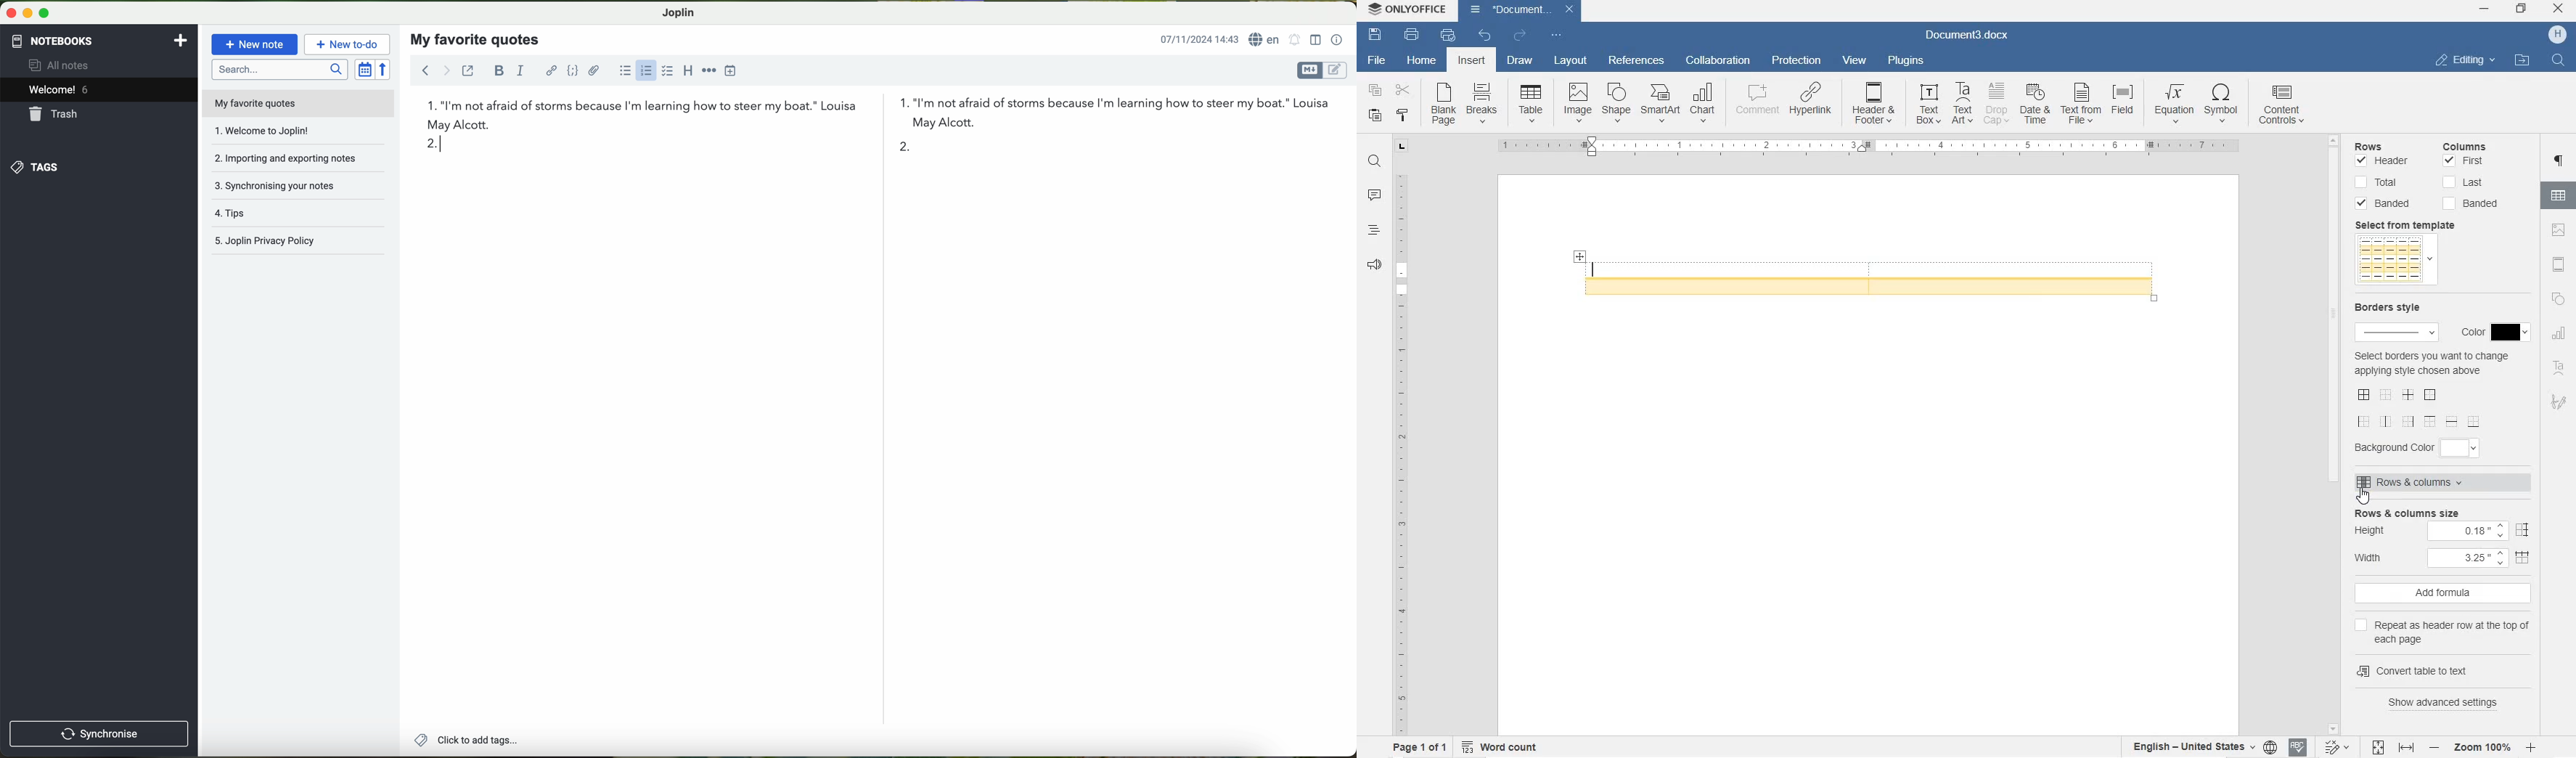  I want to click on my favorite quotes file, so click(257, 104).